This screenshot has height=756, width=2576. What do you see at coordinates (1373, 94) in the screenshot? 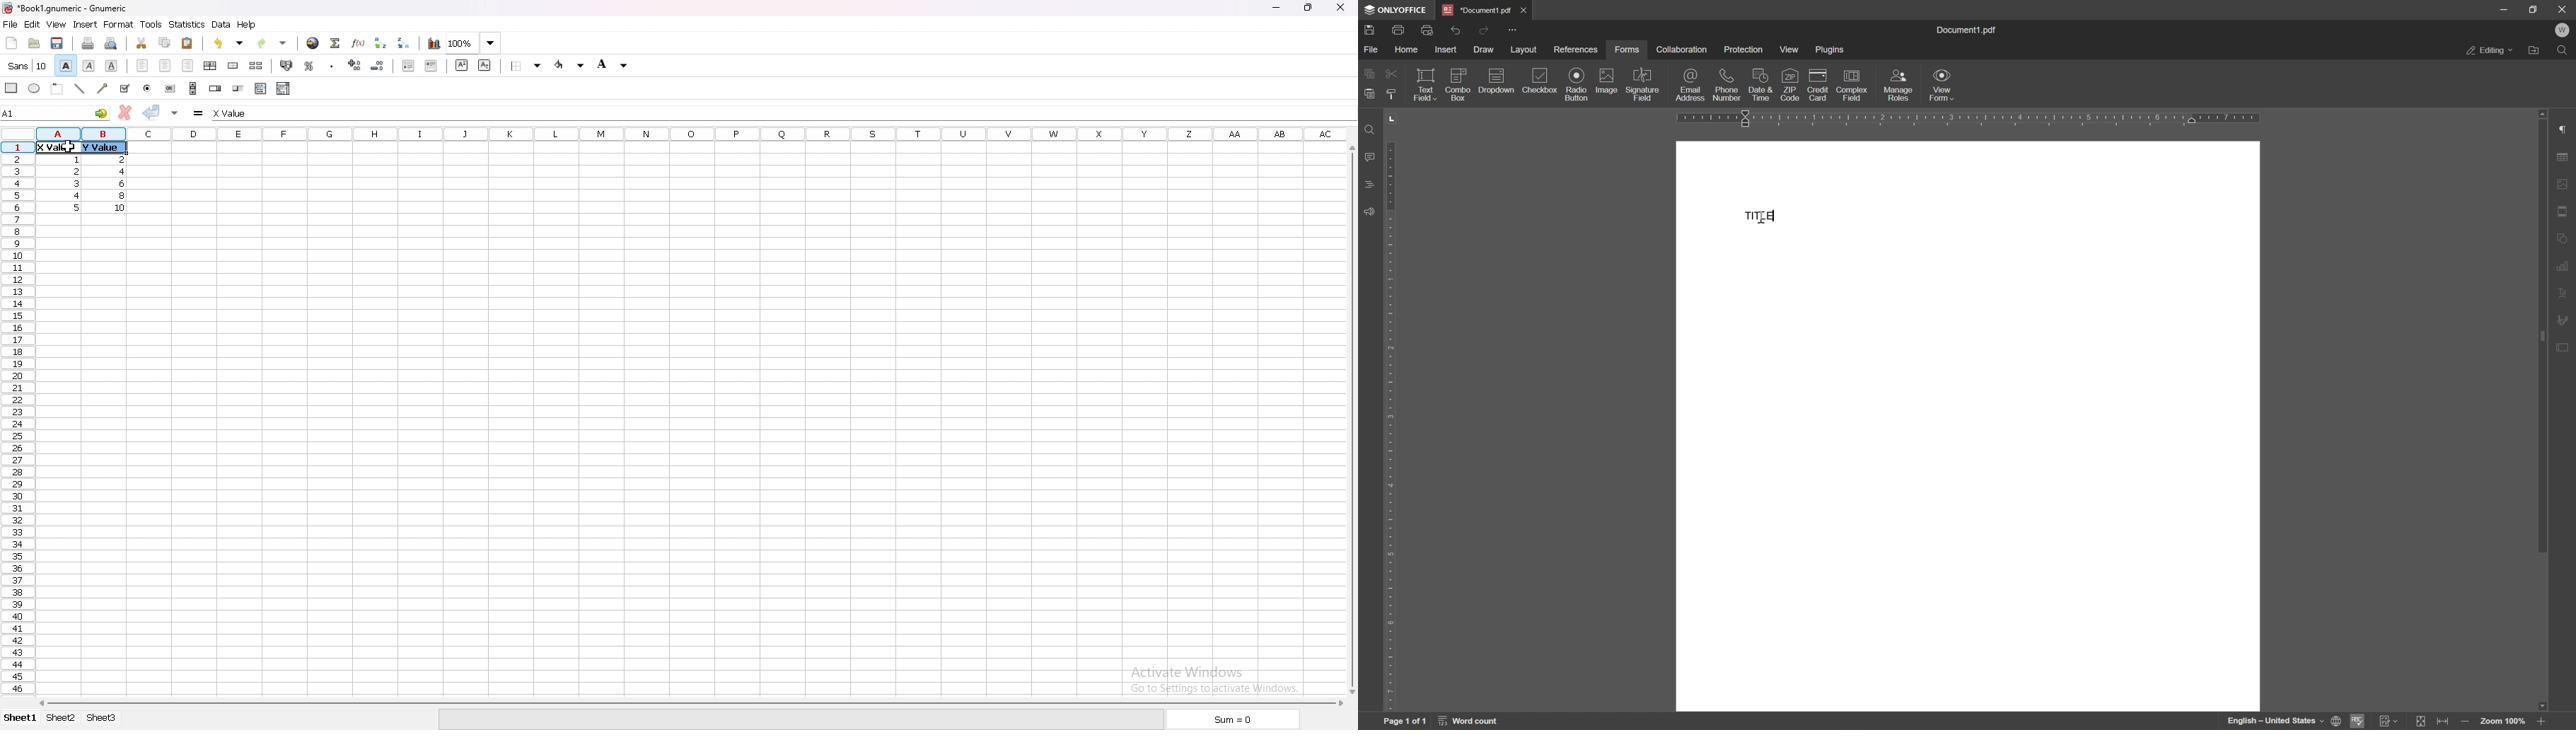
I see `paste` at bounding box center [1373, 94].